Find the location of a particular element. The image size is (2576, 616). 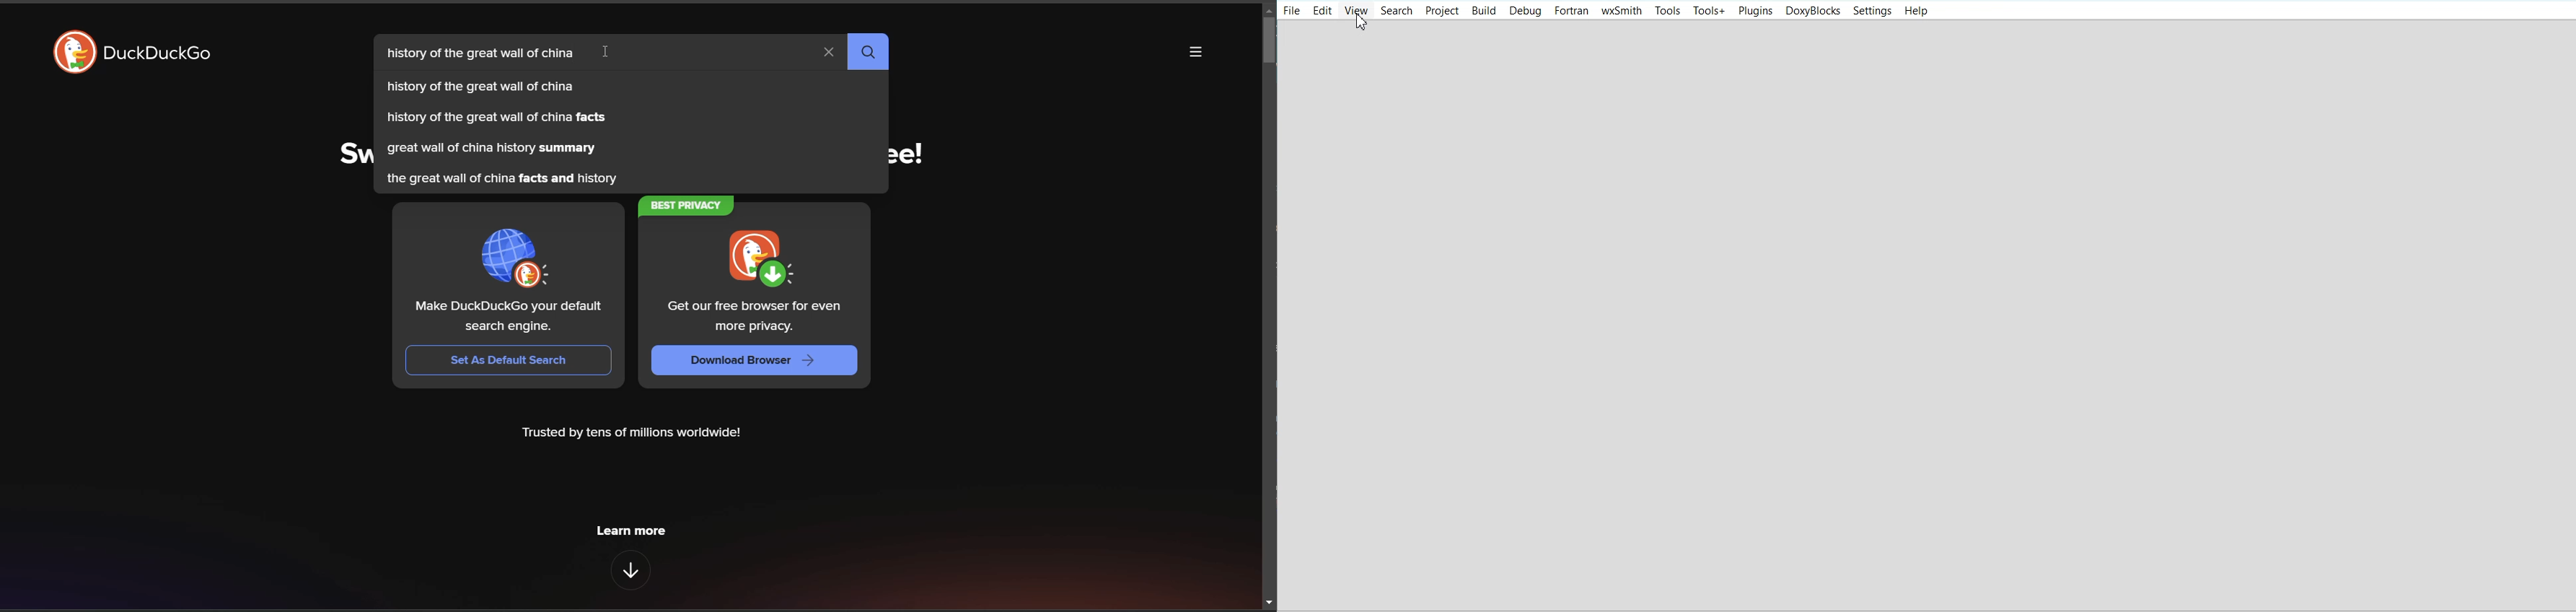

great wall of china history summary is located at coordinates (495, 149).